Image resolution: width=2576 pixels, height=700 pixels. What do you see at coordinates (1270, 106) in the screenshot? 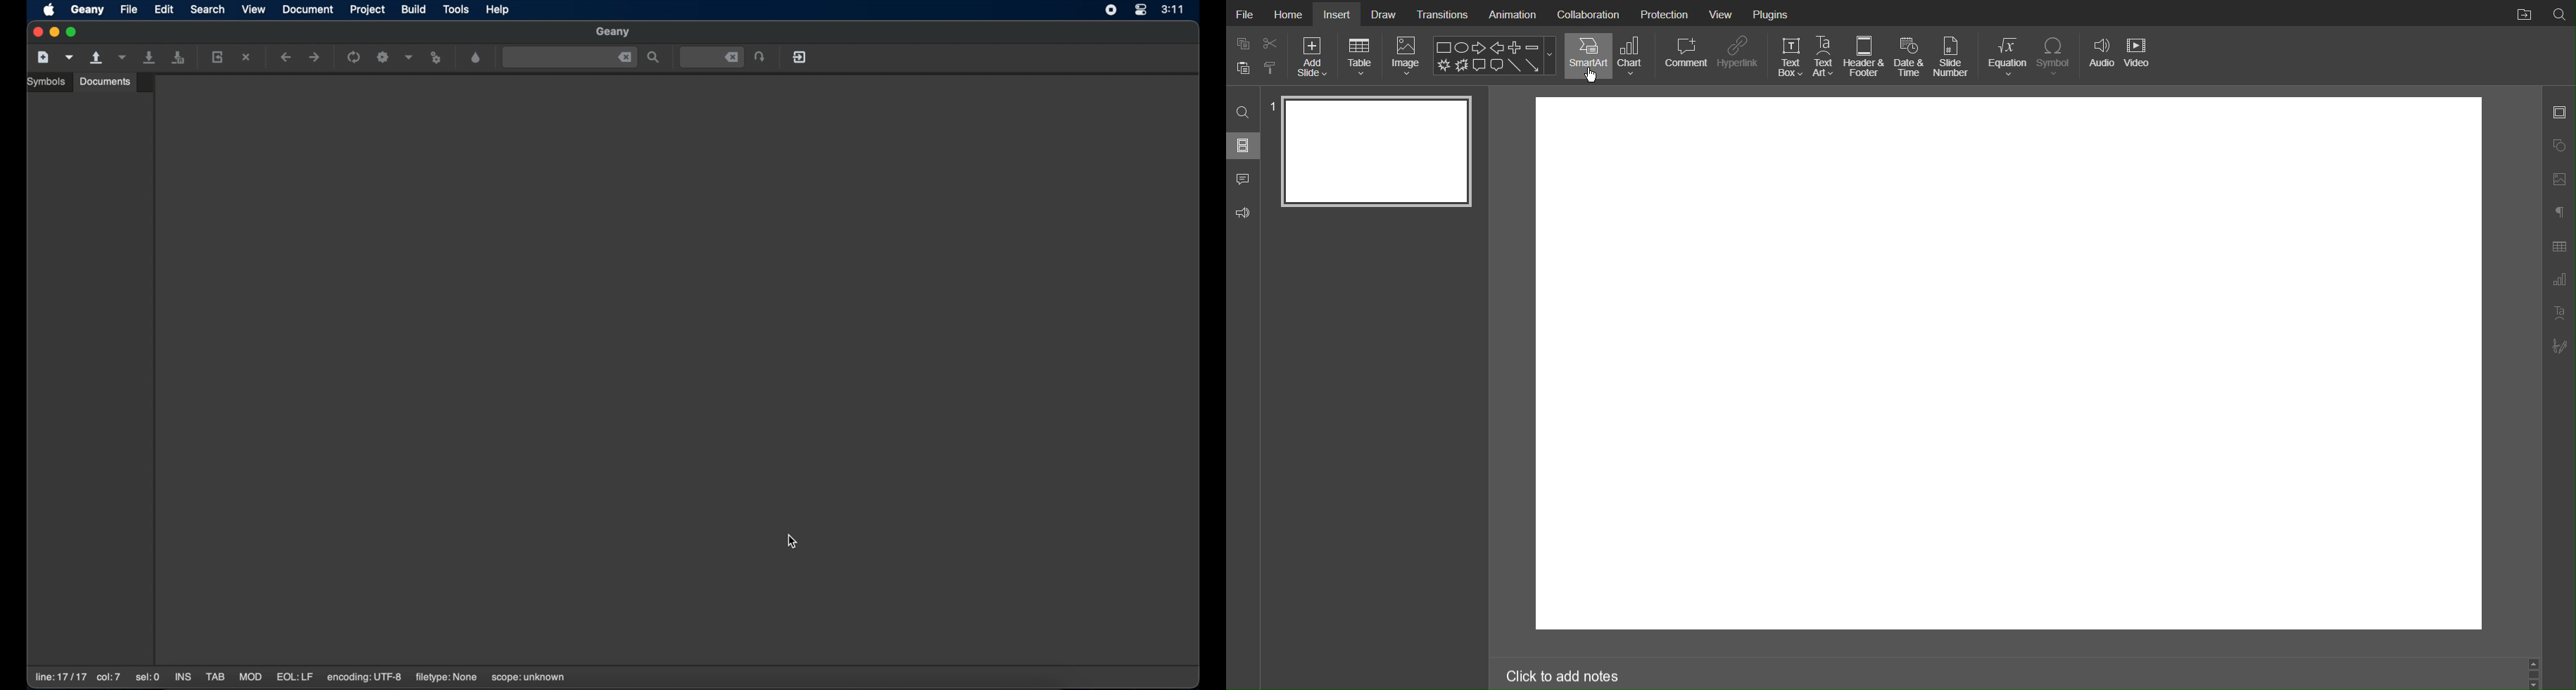
I see `slide number` at bounding box center [1270, 106].